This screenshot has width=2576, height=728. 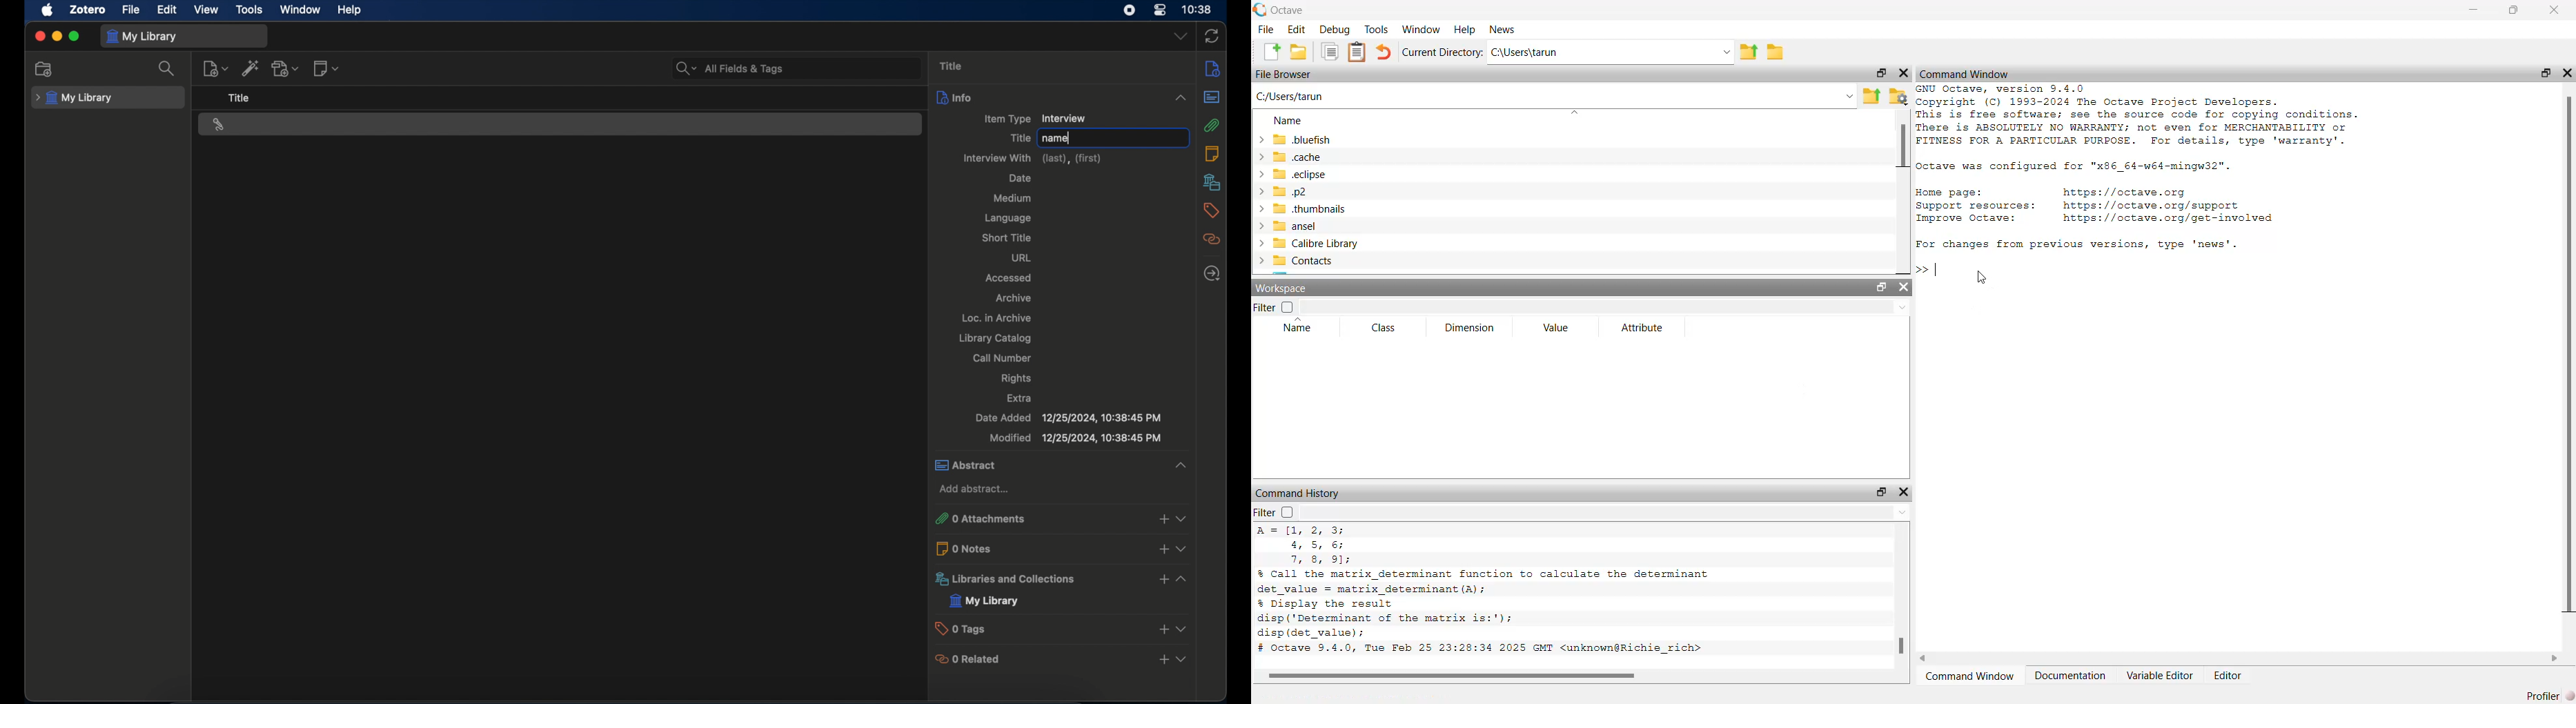 I want to click on name, so click(x=1295, y=328).